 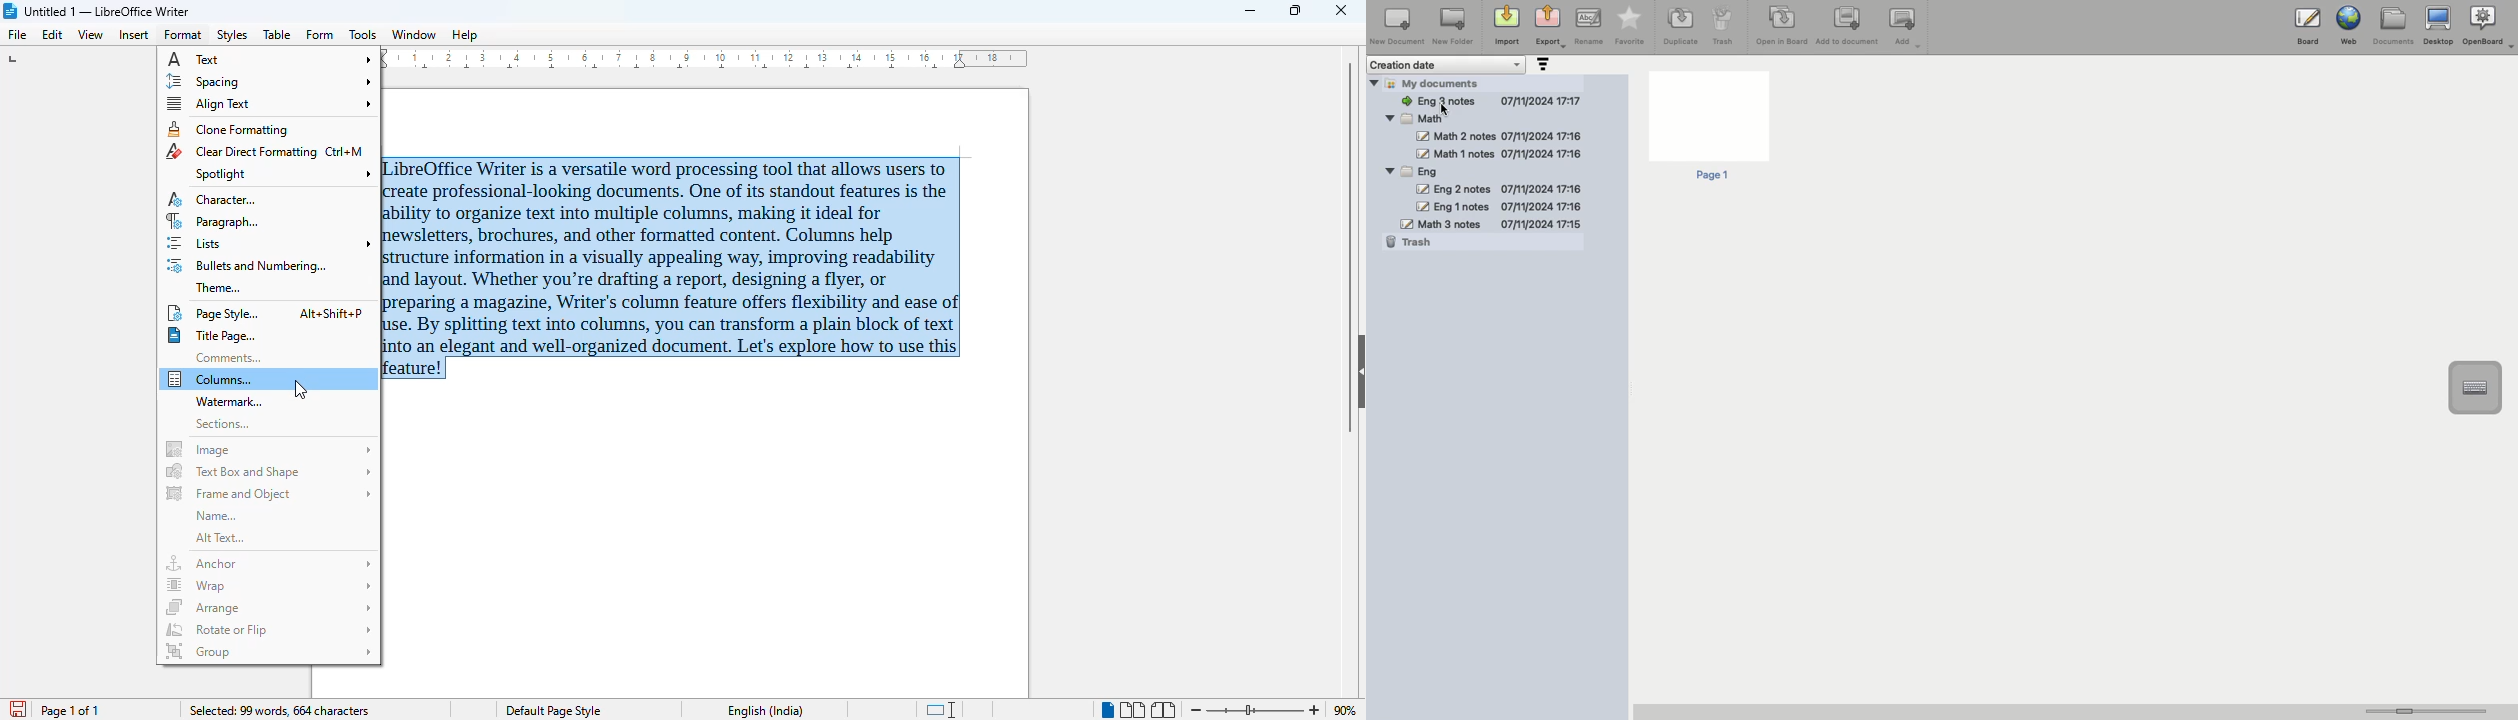 What do you see at coordinates (11, 11) in the screenshot?
I see `LibreOffice logo` at bounding box center [11, 11].